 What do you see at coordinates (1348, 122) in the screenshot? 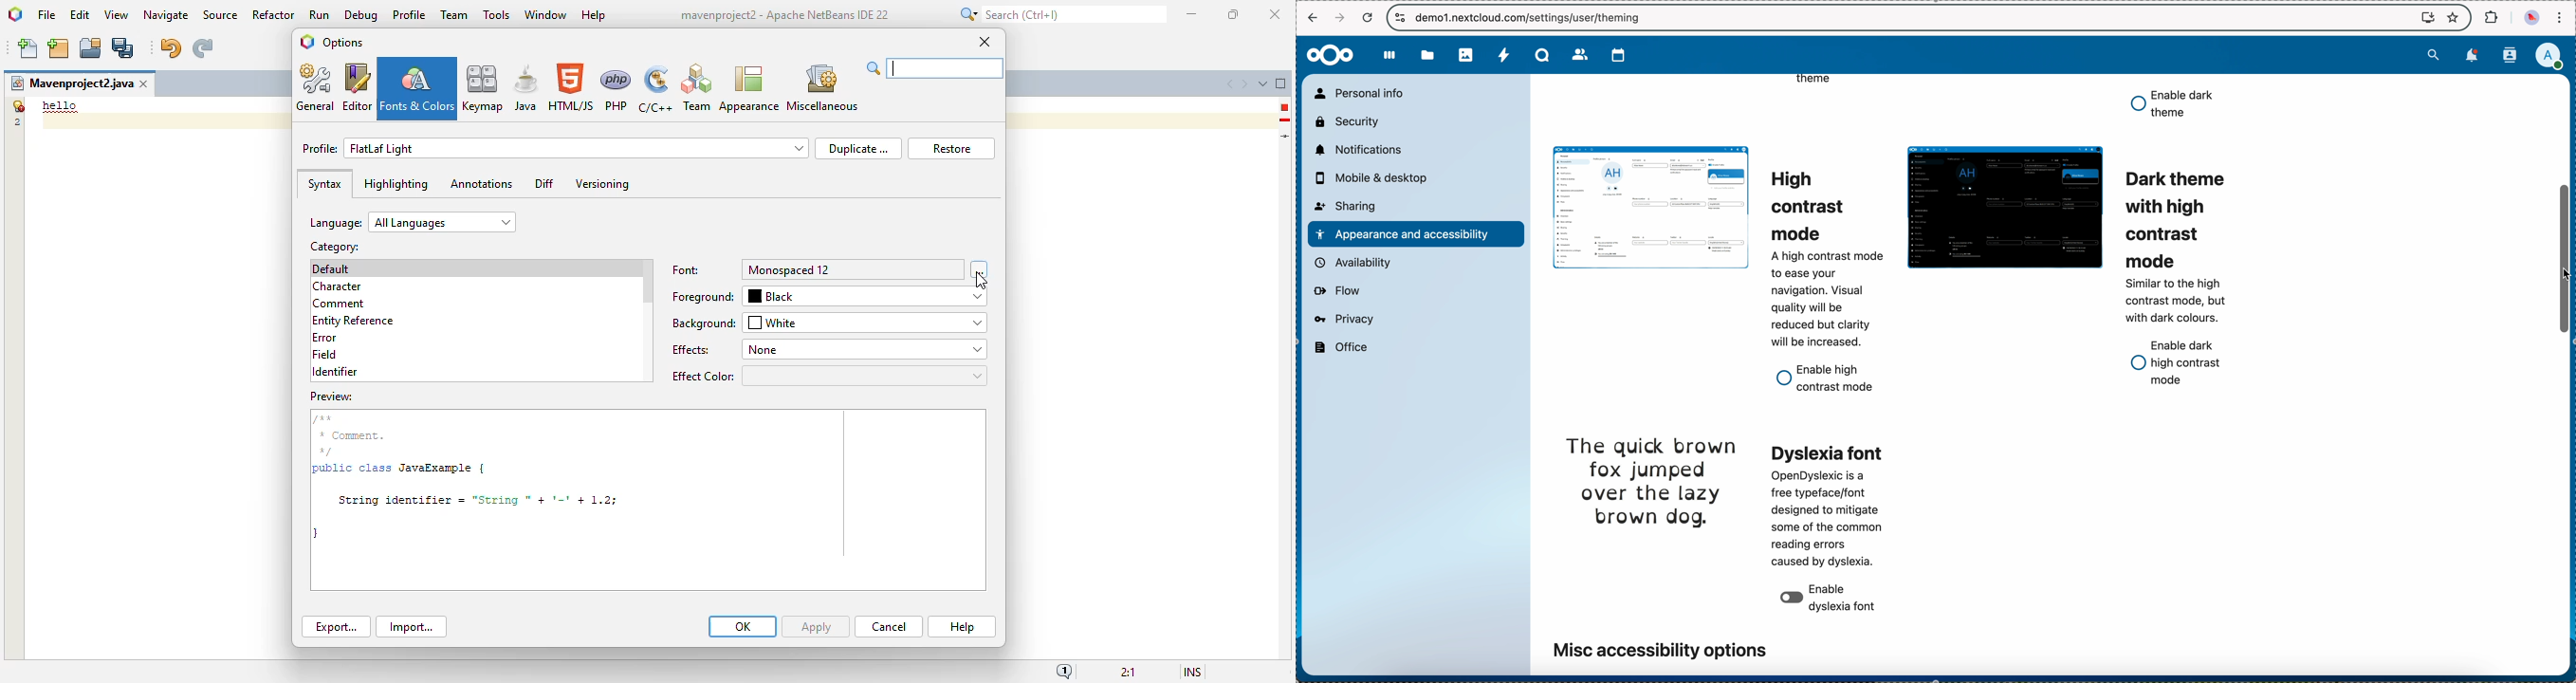
I see `security` at bounding box center [1348, 122].